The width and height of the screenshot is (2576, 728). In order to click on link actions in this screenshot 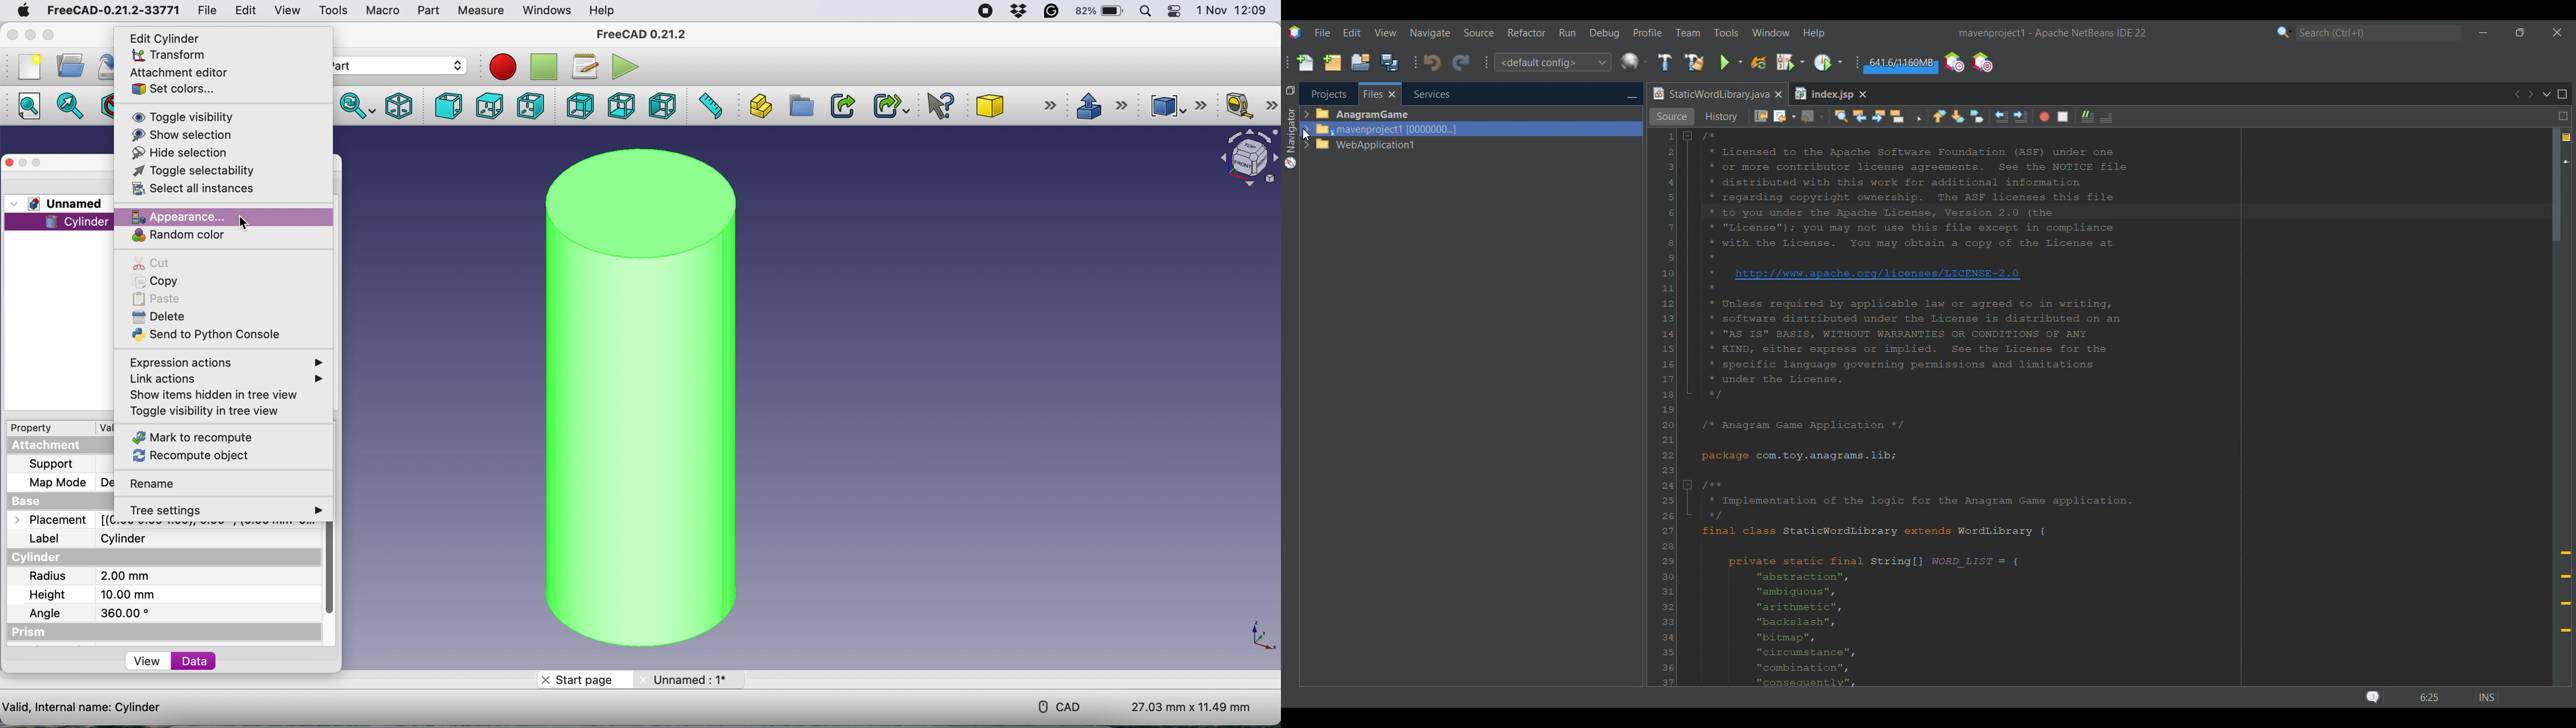, I will do `click(228, 378)`.